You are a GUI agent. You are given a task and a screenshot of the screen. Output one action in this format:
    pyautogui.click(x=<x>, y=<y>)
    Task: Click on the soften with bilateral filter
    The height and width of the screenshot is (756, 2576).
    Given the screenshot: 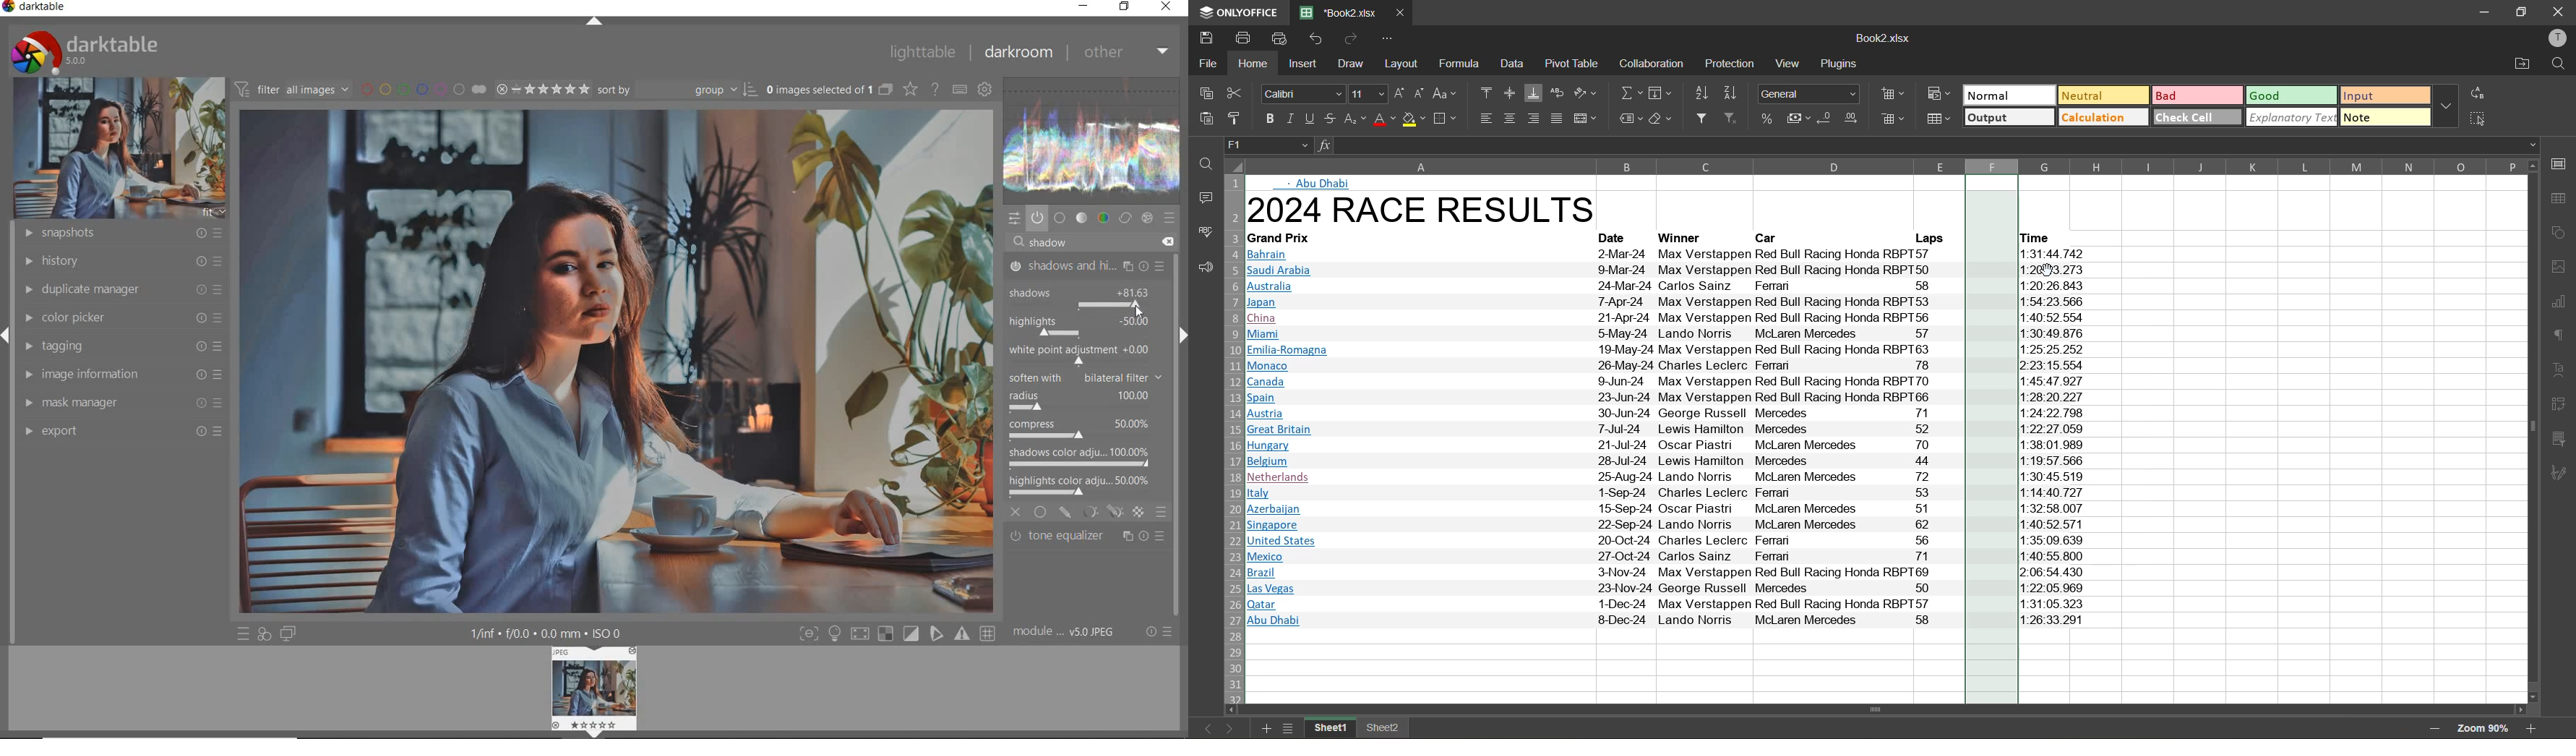 What is the action you would take?
    pyautogui.click(x=1085, y=376)
    